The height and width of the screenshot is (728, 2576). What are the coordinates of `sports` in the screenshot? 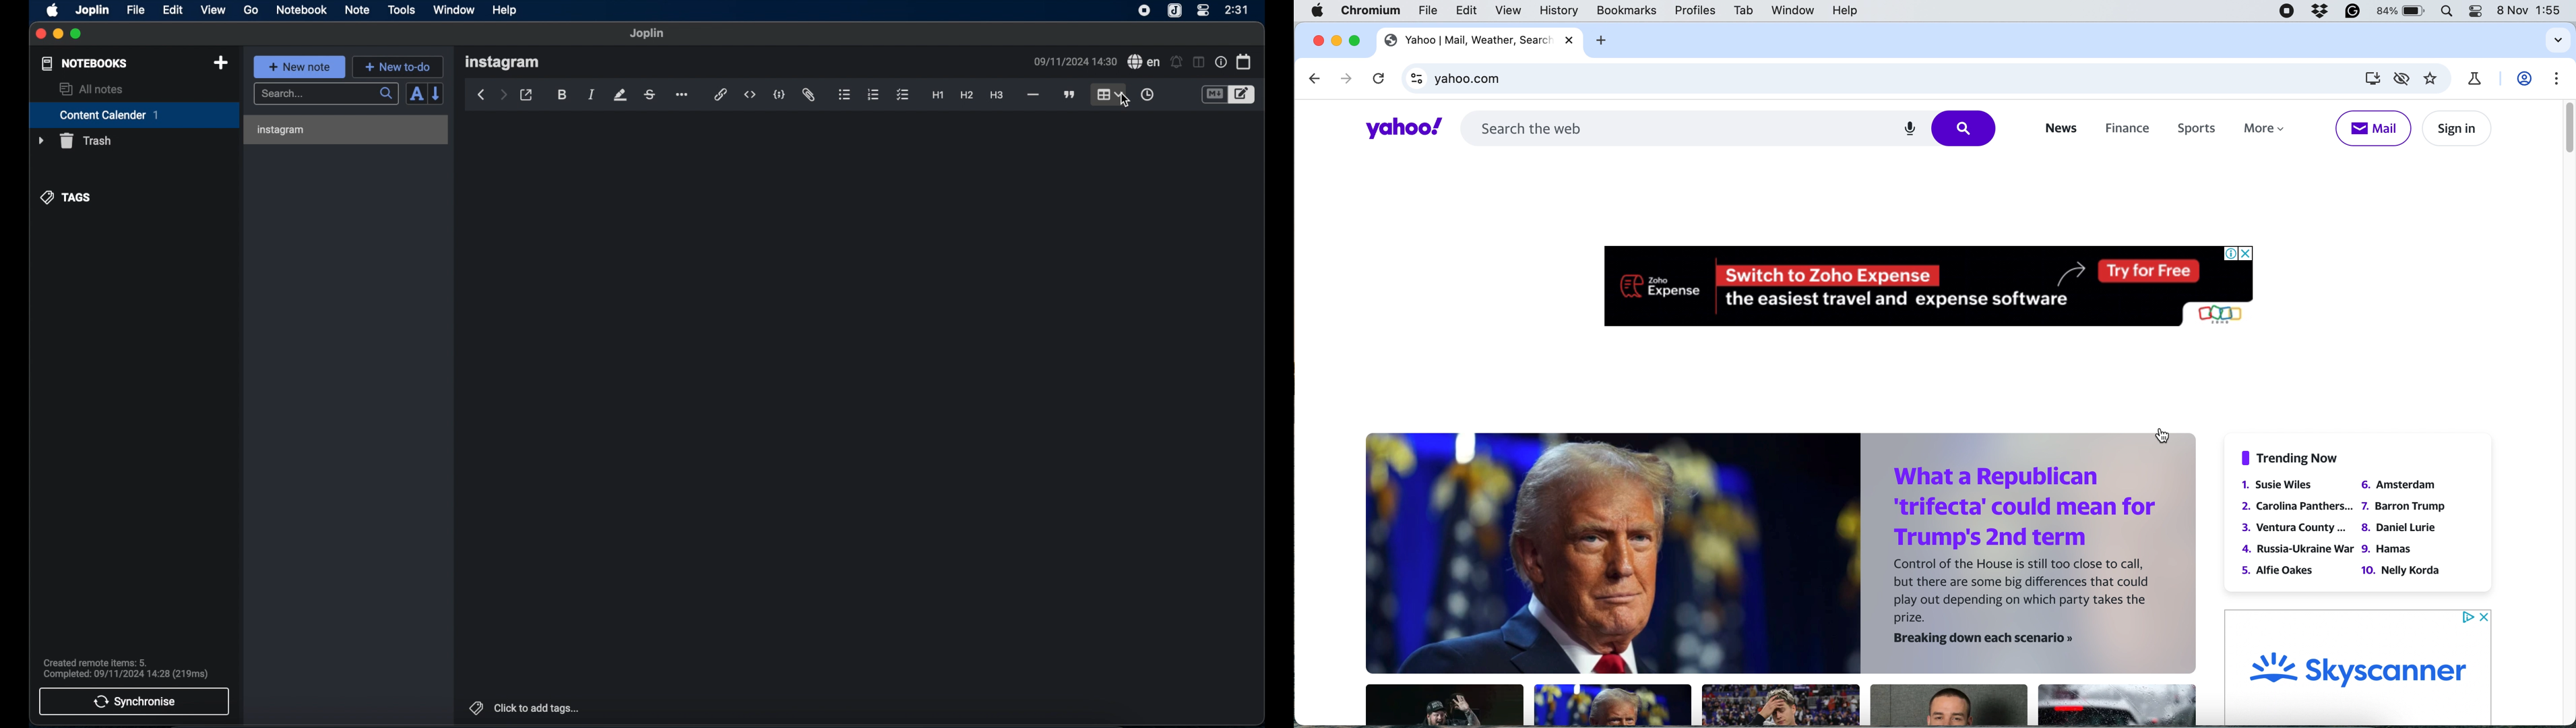 It's located at (2203, 131).